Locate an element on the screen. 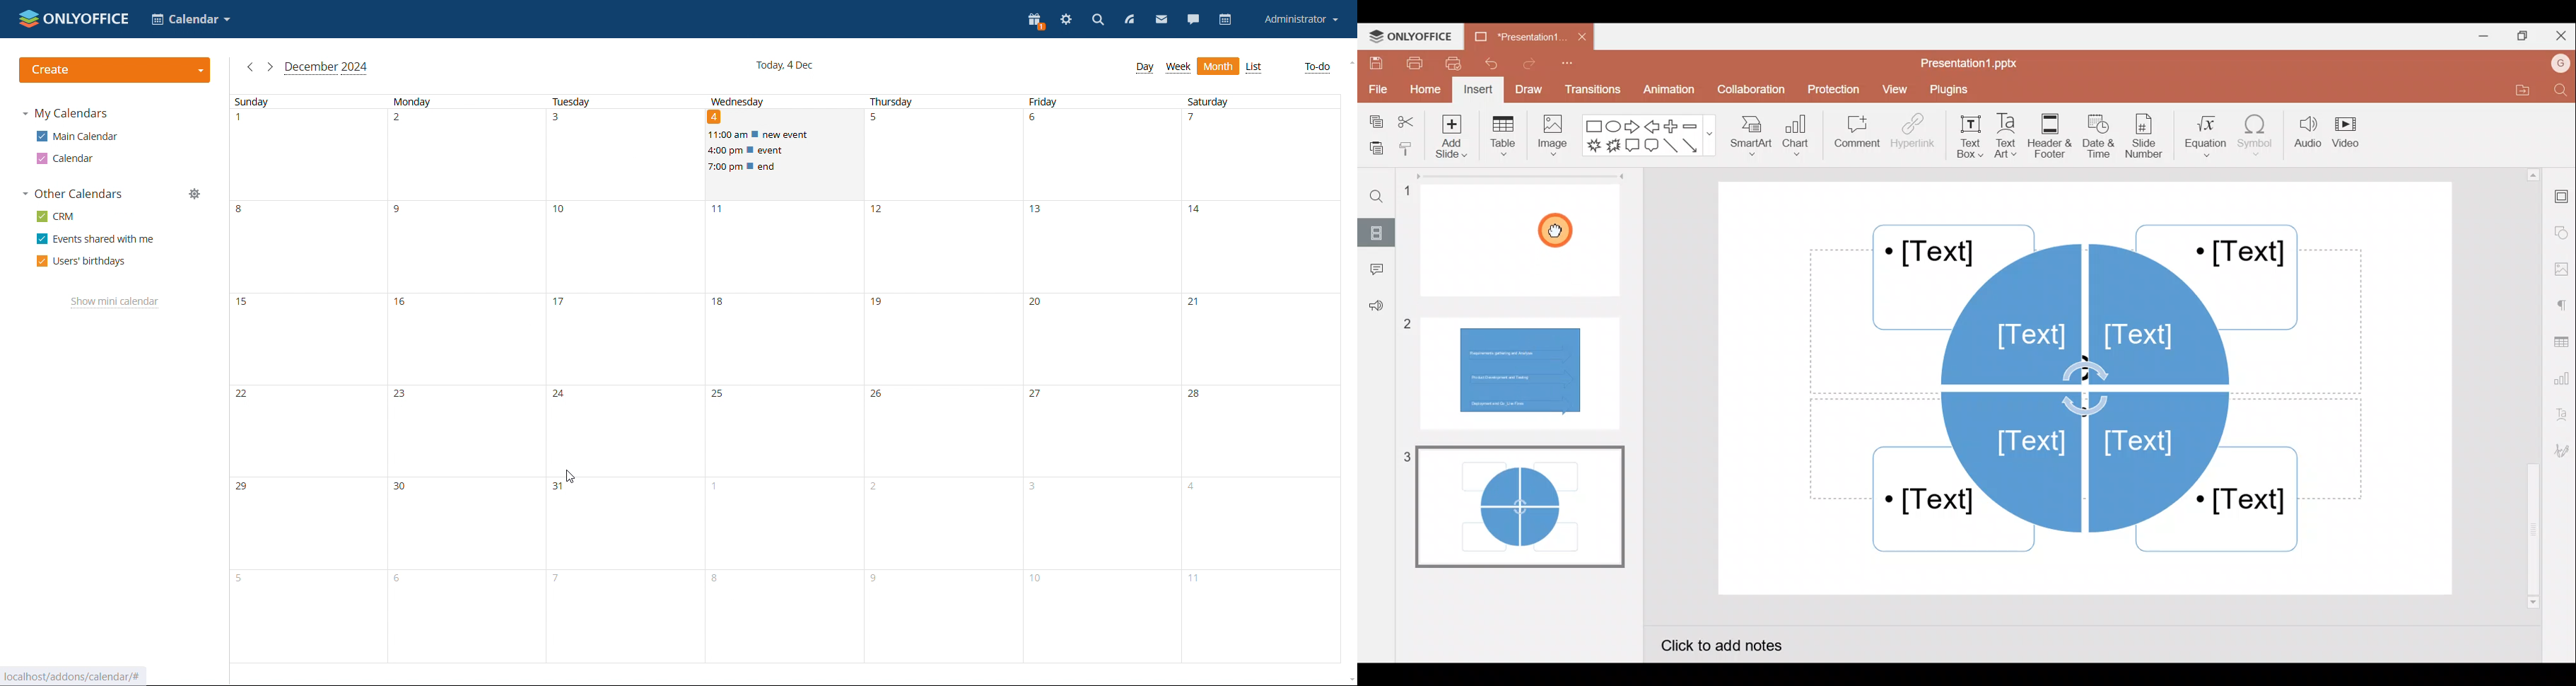 The width and height of the screenshot is (2576, 700). Chart settings is located at coordinates (2564, 380).